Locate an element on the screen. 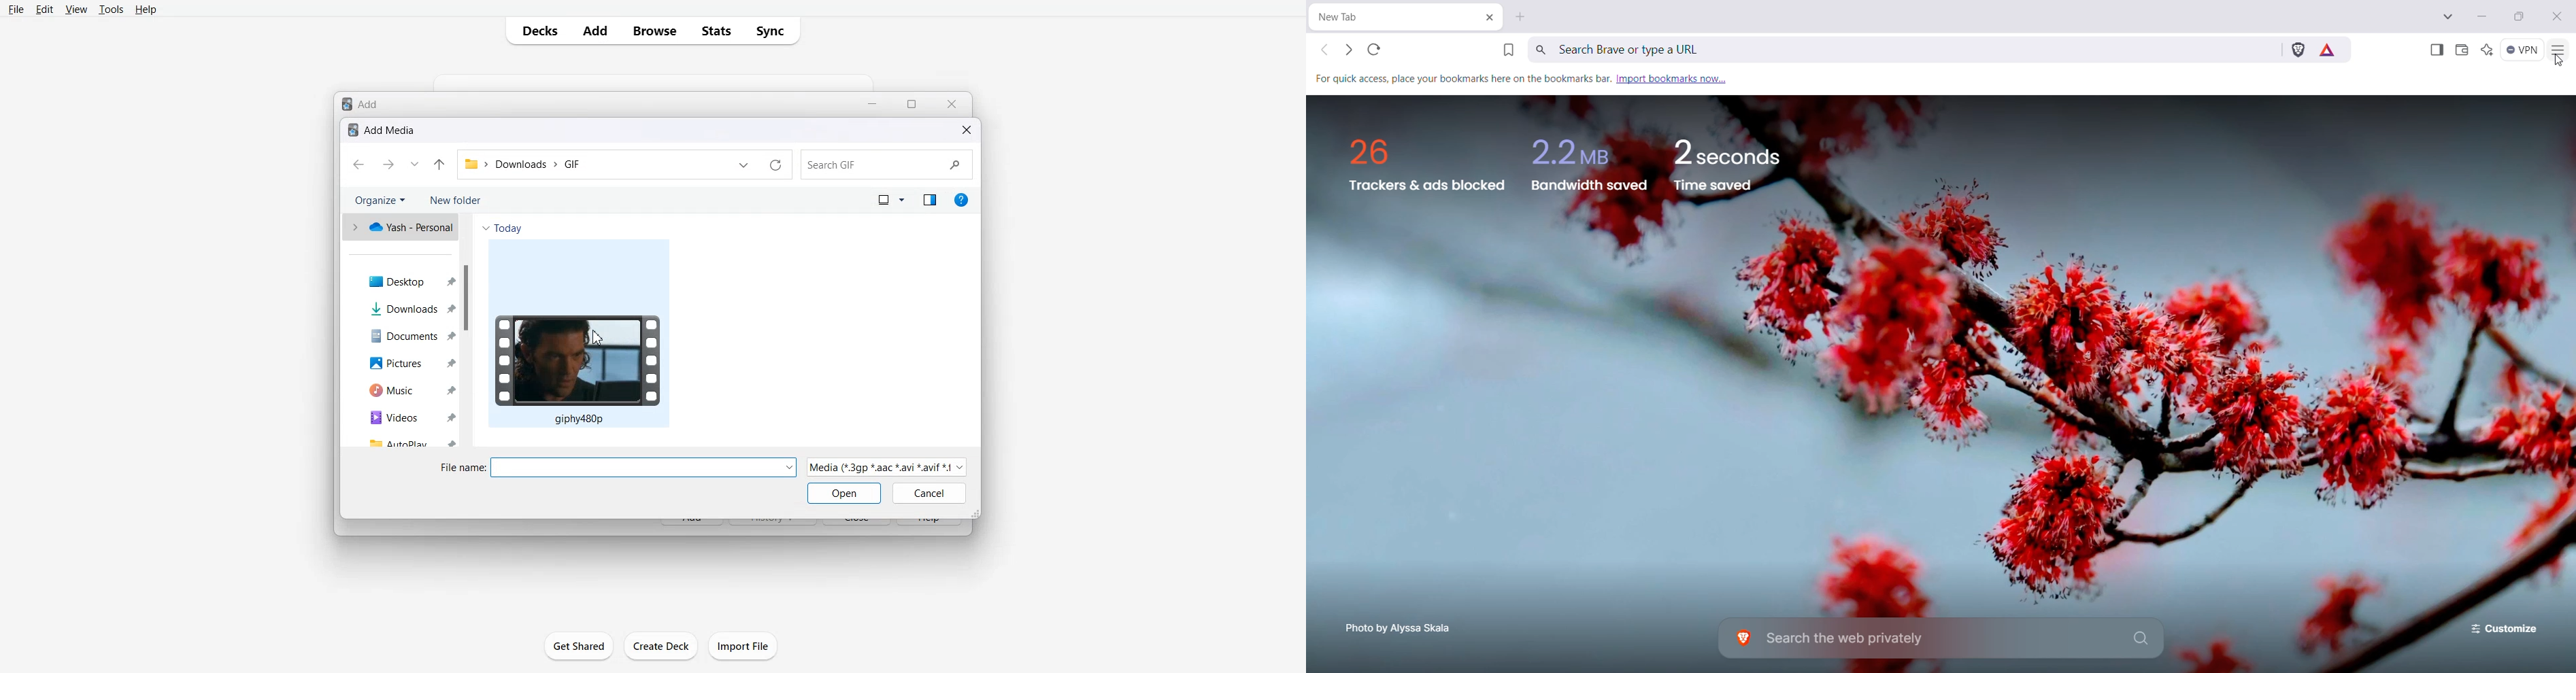  Tools is located at coordinates (110, 10).